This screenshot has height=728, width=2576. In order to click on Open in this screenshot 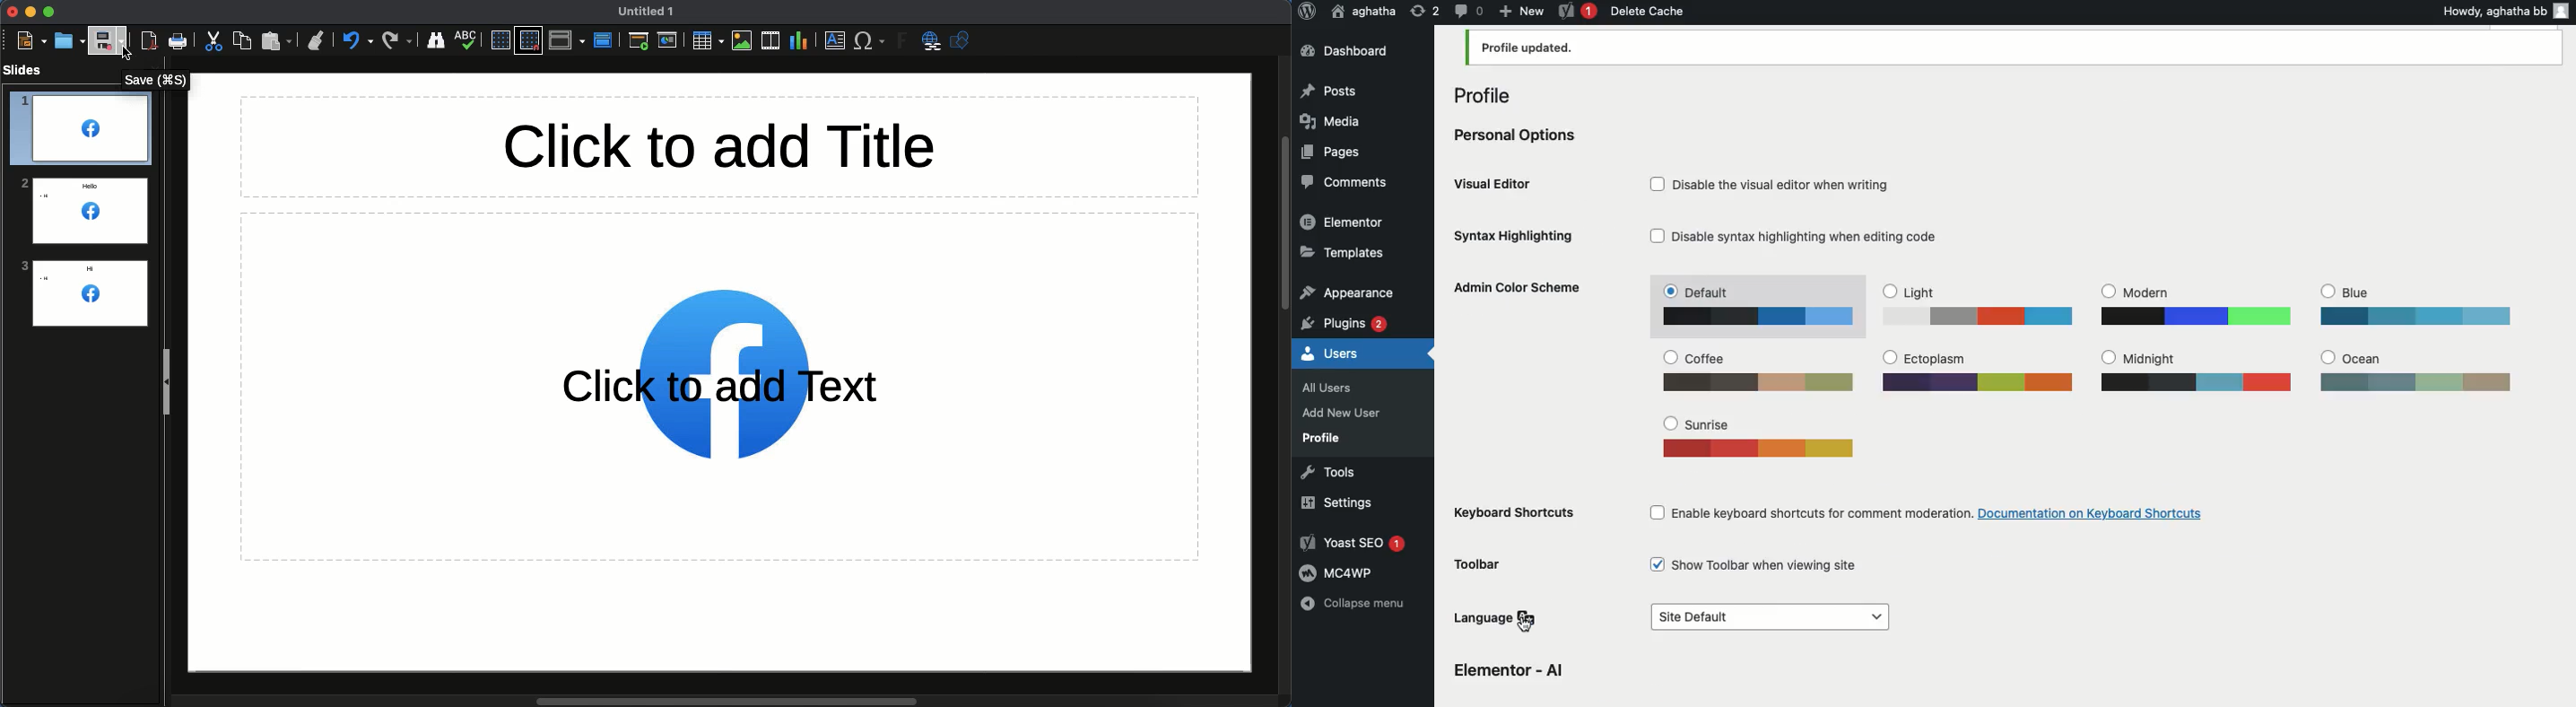, I will do `click(67, 41)`.